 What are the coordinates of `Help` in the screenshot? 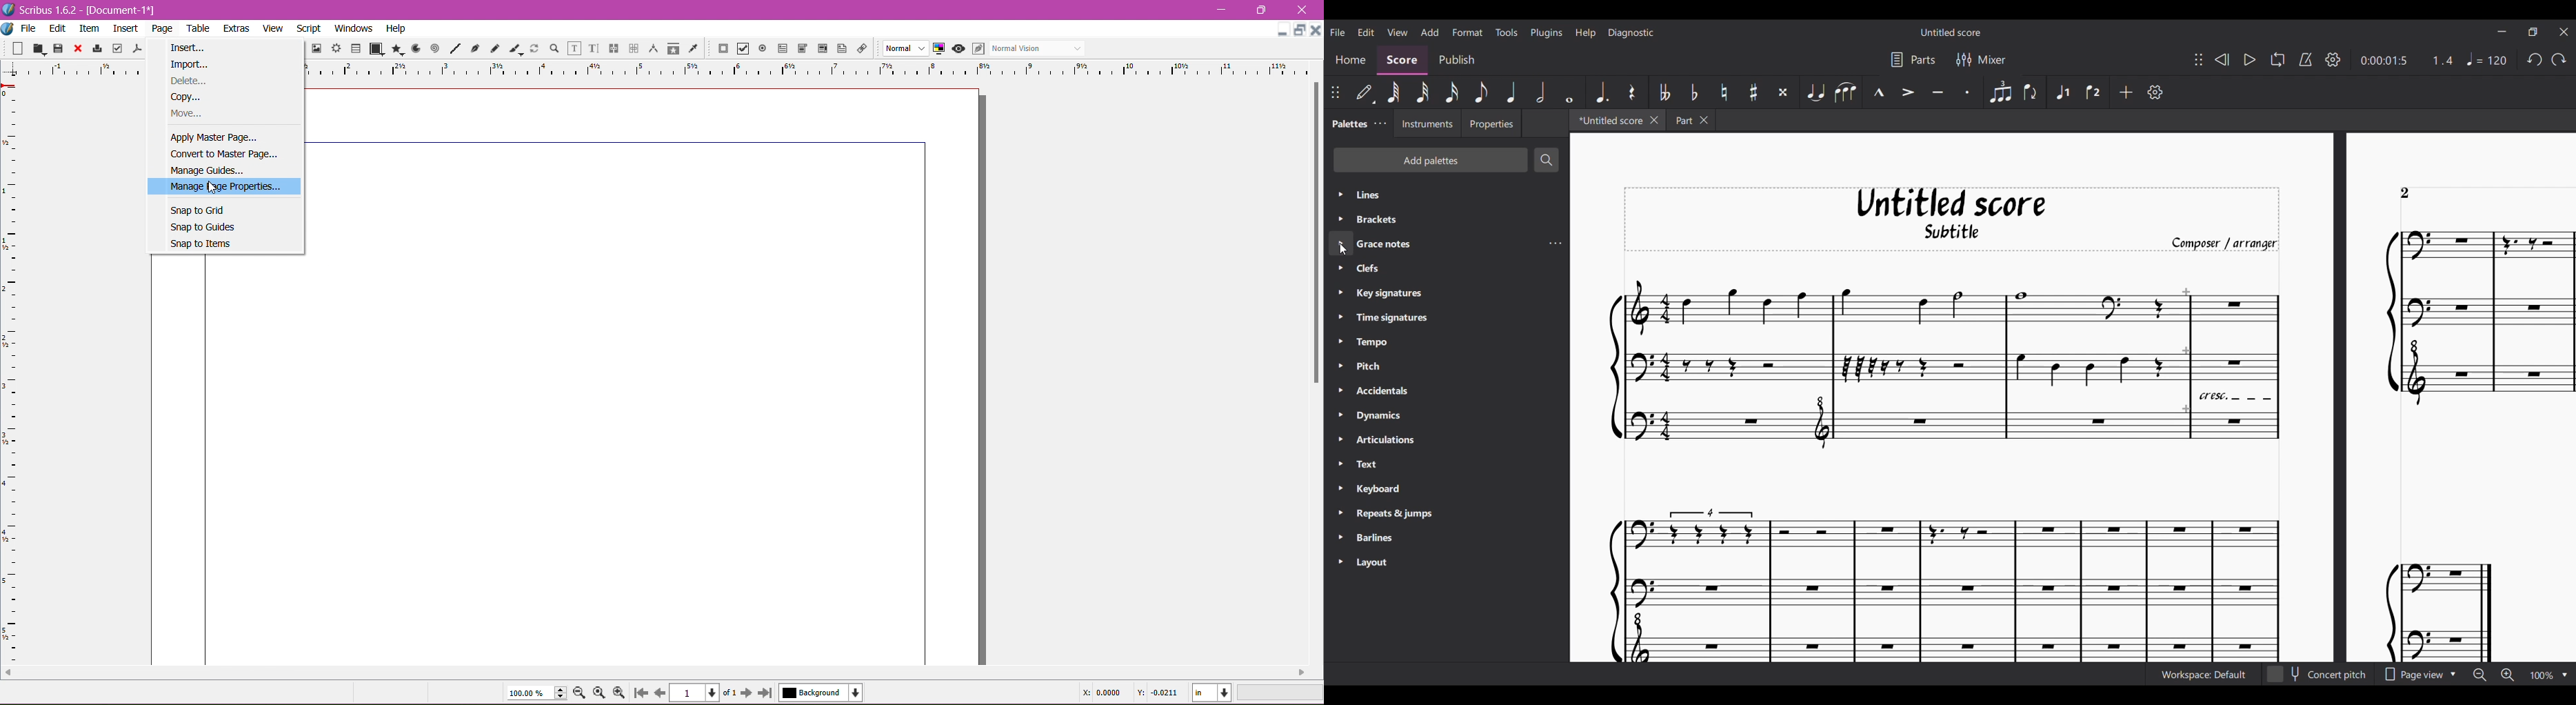 It's located at (396, 28).